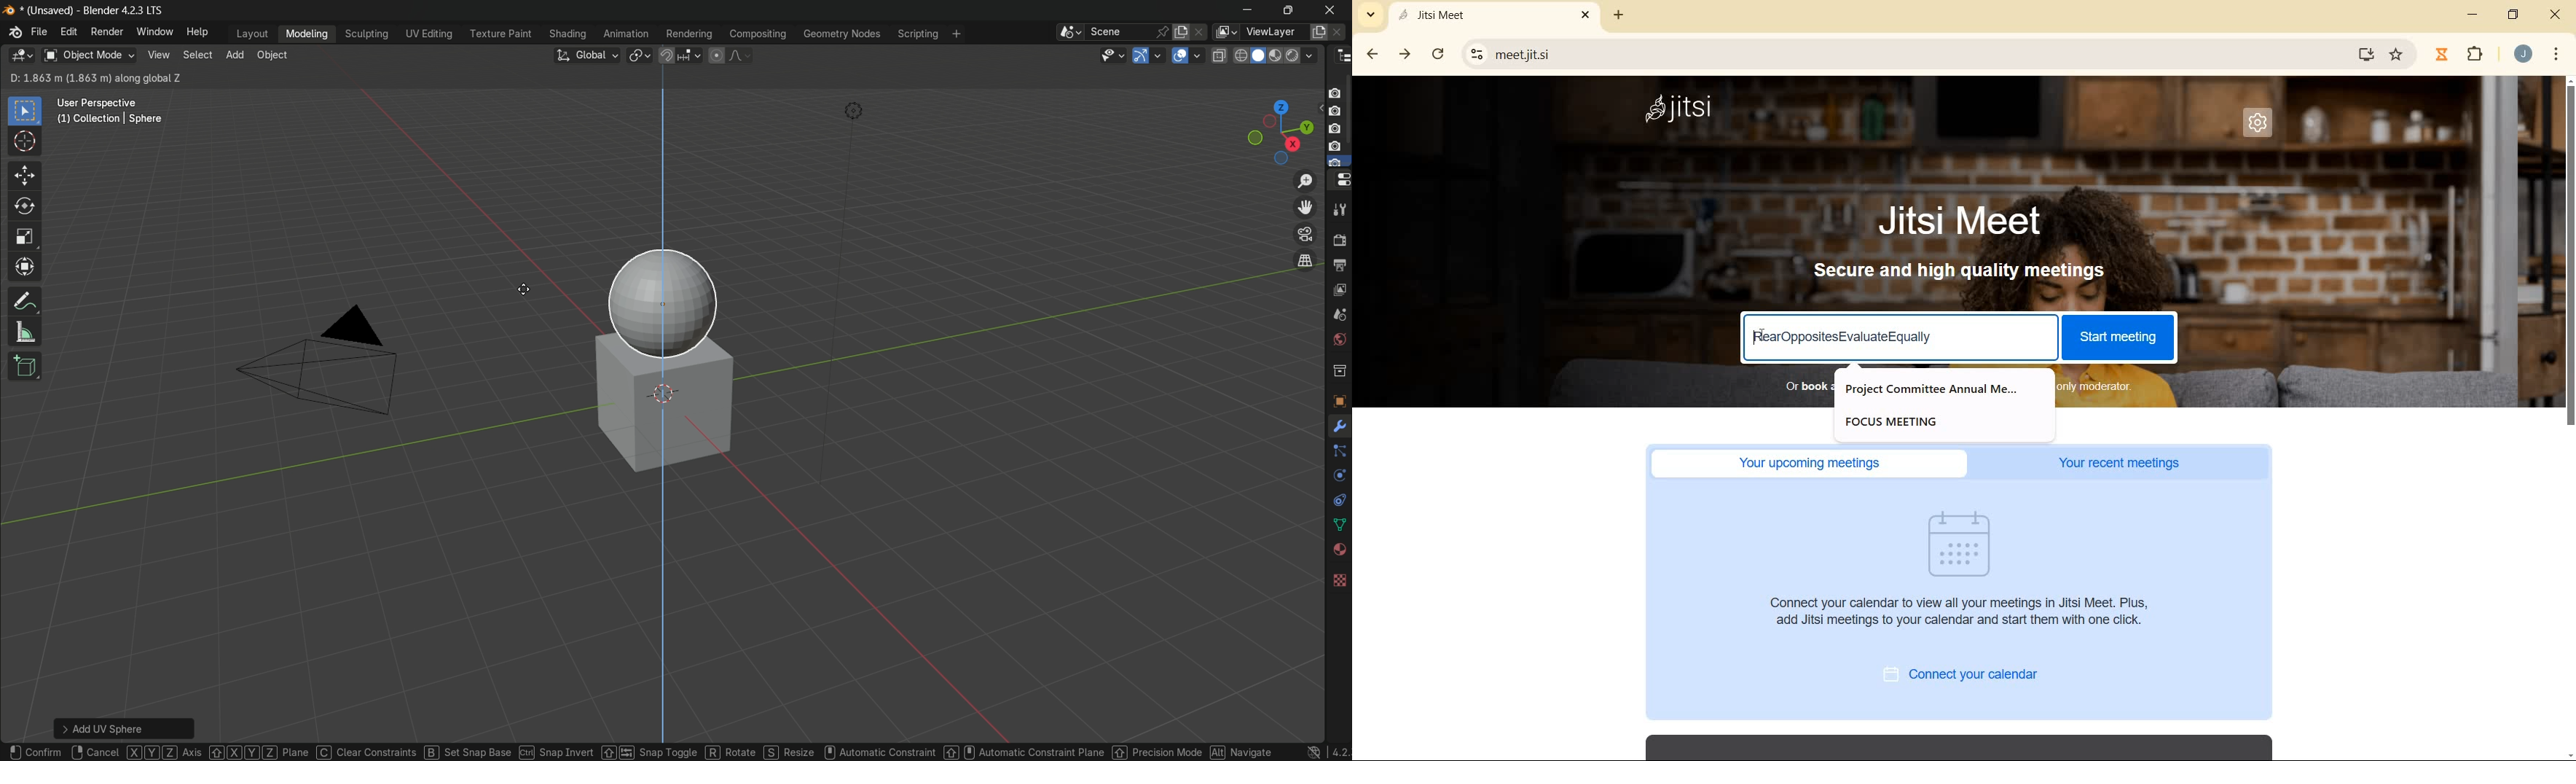 This screenshot has width=2576, height=784. What do you see at coordinates (1813, 463) in the screenshot?
I see `Your upcoming meetings` at bounding box center [1813, 463].